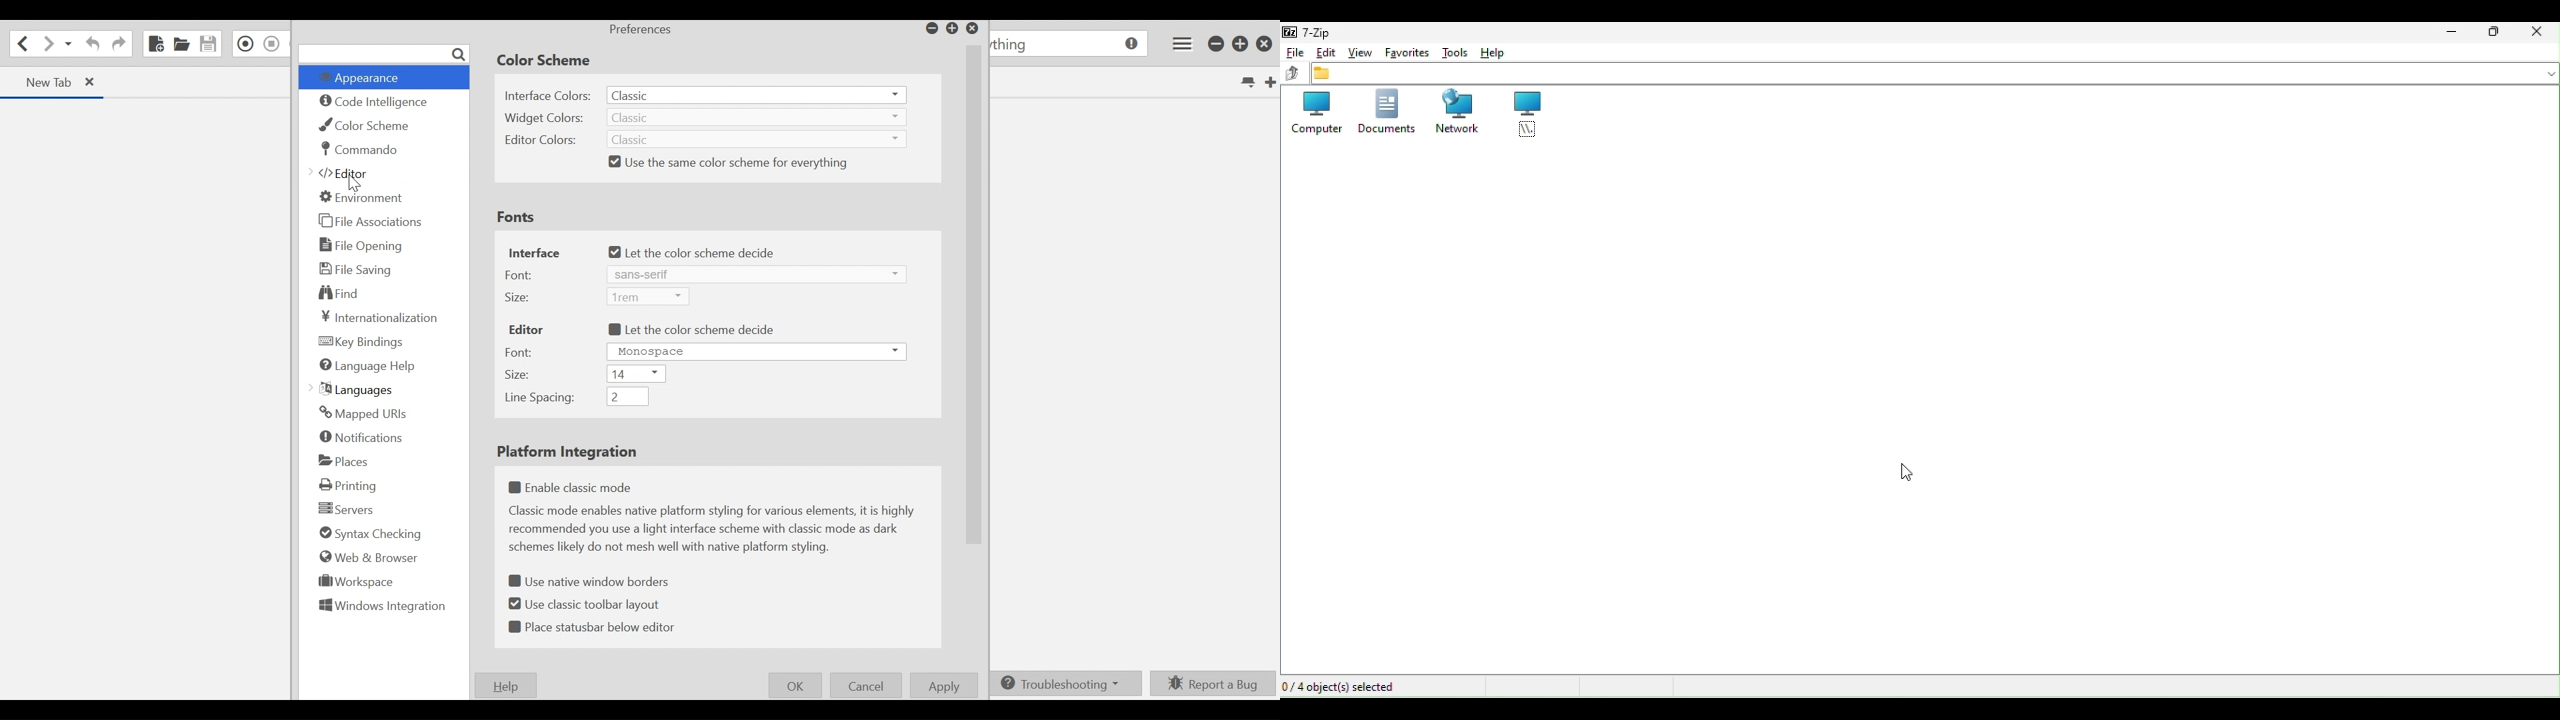 The width and height of the screenshot is (2576, 728). Describe the element at coordinates (375, 317) in the screenshot. I see `Internationalization` at that location.